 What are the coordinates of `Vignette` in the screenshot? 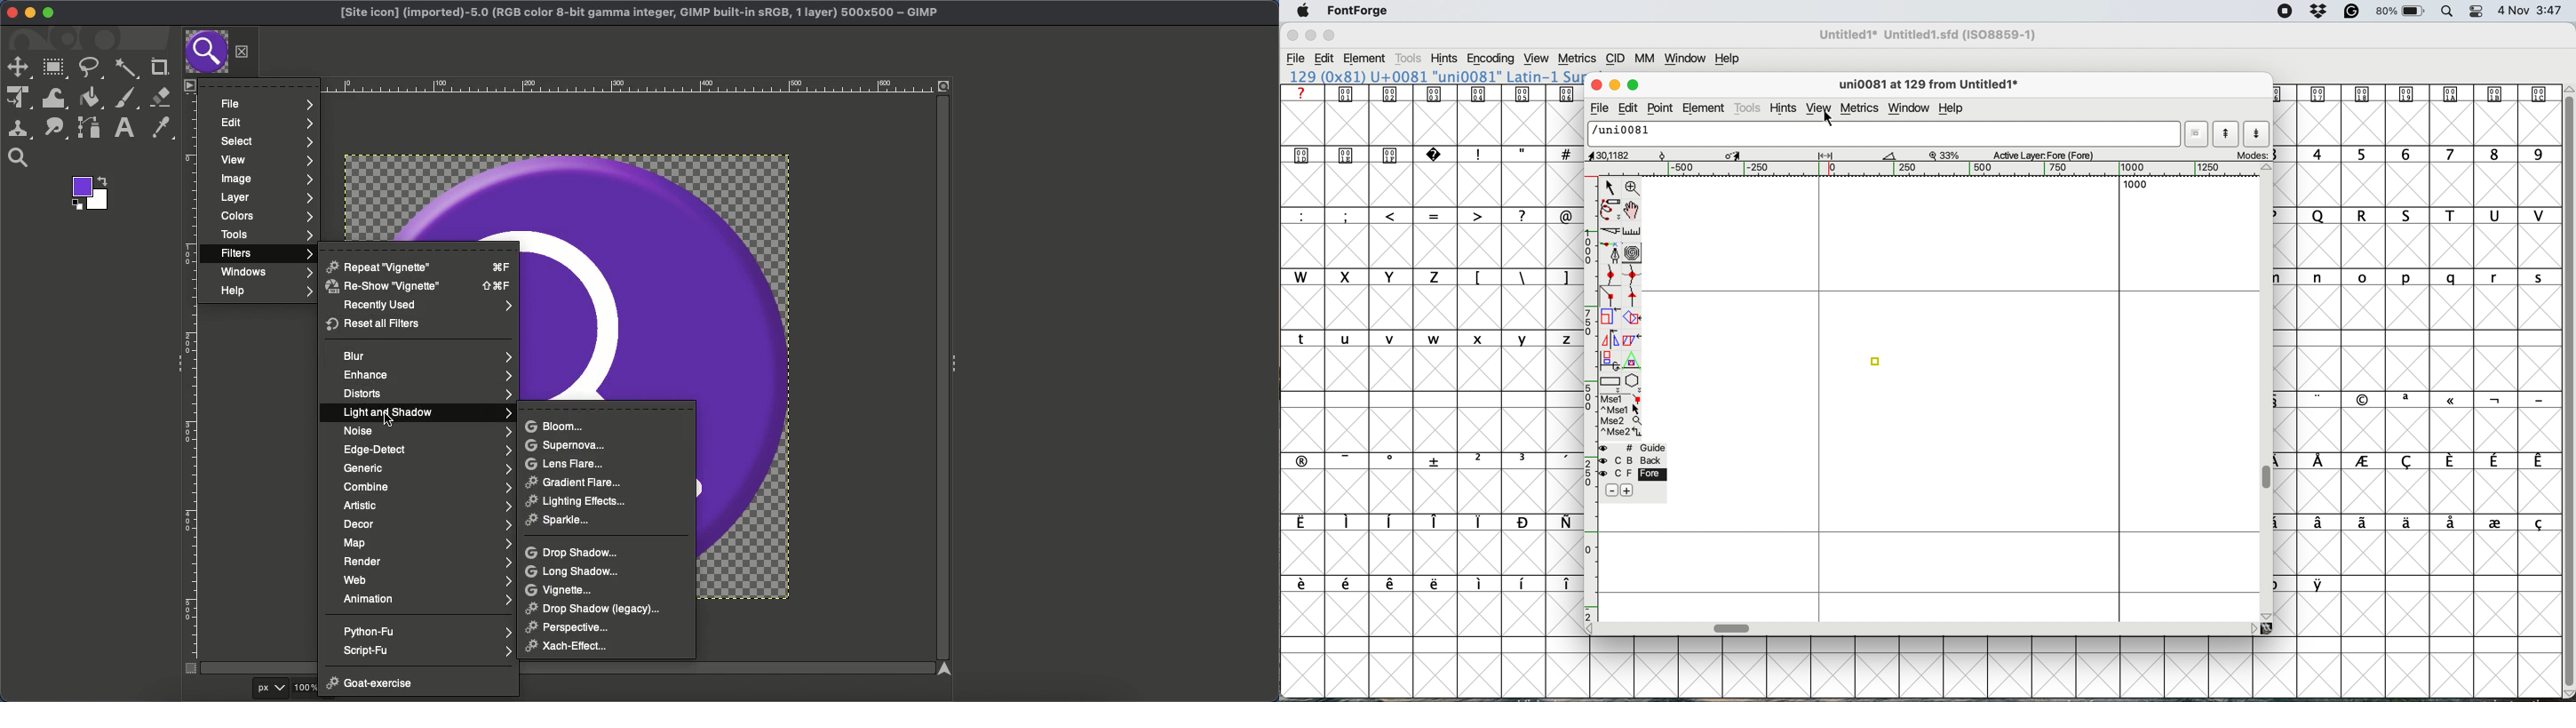 It's located at (561, 590).